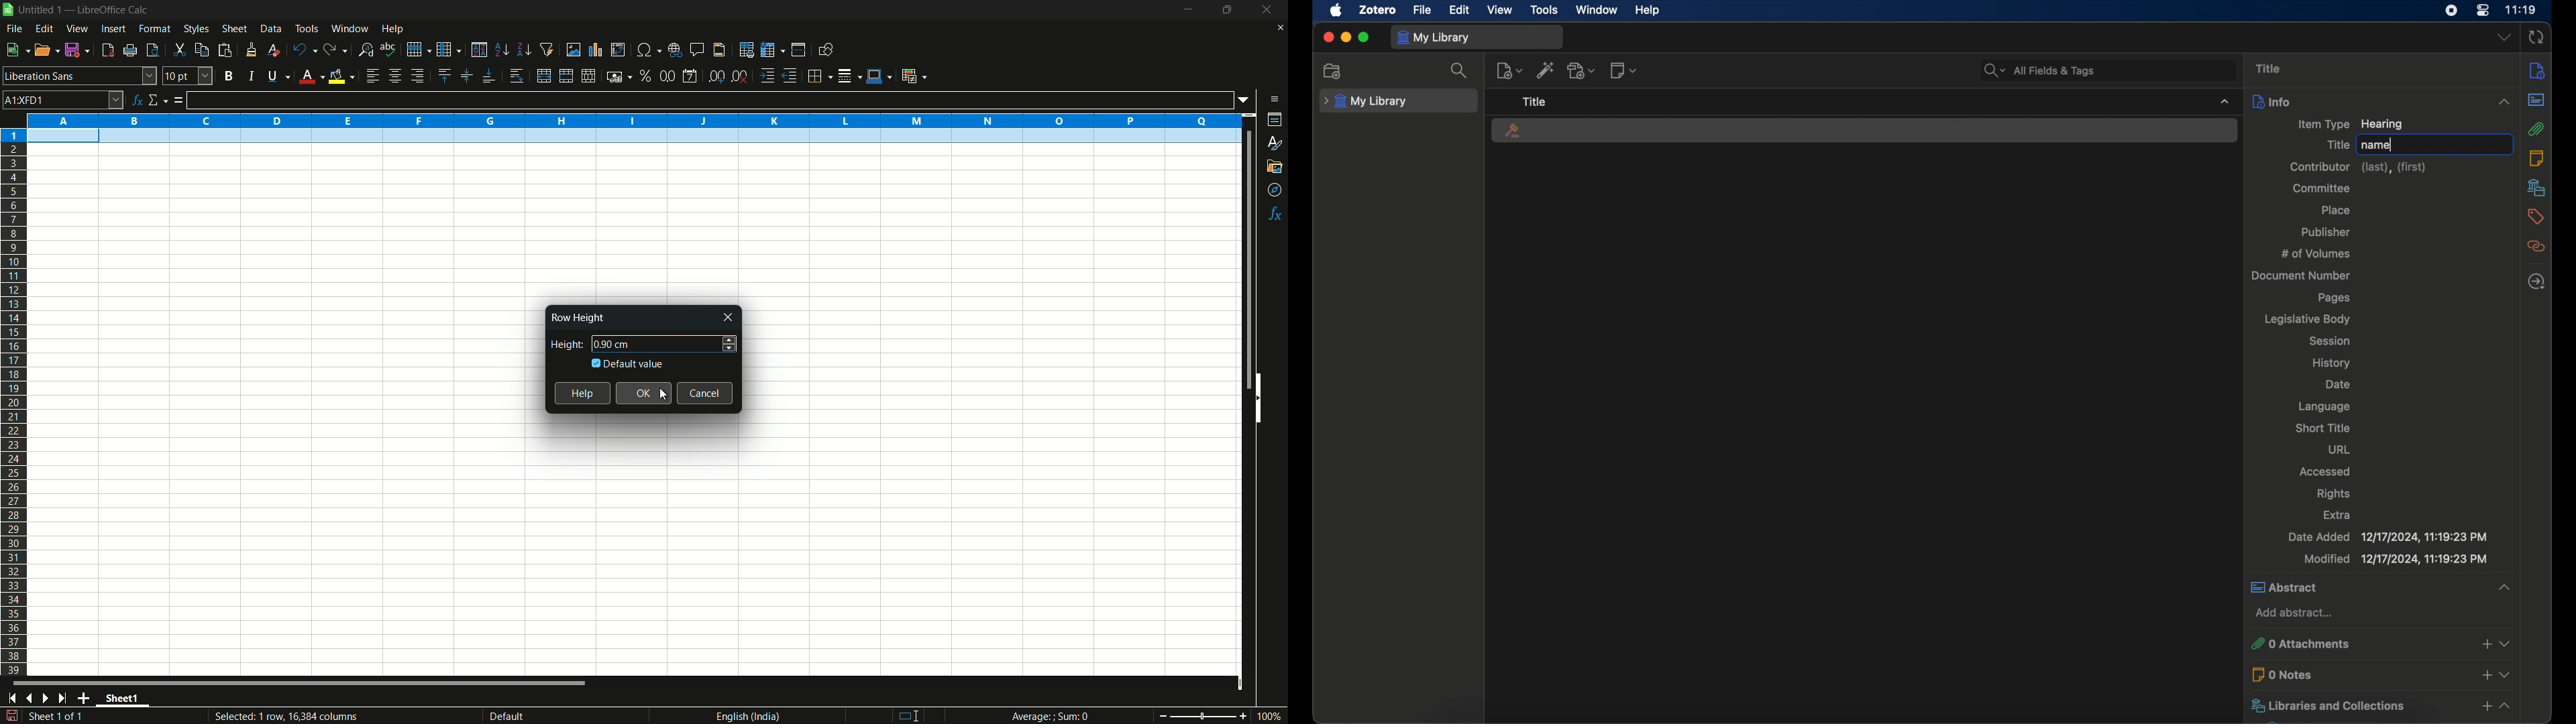  What do you see at coordinates (2325, 407) in the screenshot?
I see `language` at bounding box center [2325, 407].